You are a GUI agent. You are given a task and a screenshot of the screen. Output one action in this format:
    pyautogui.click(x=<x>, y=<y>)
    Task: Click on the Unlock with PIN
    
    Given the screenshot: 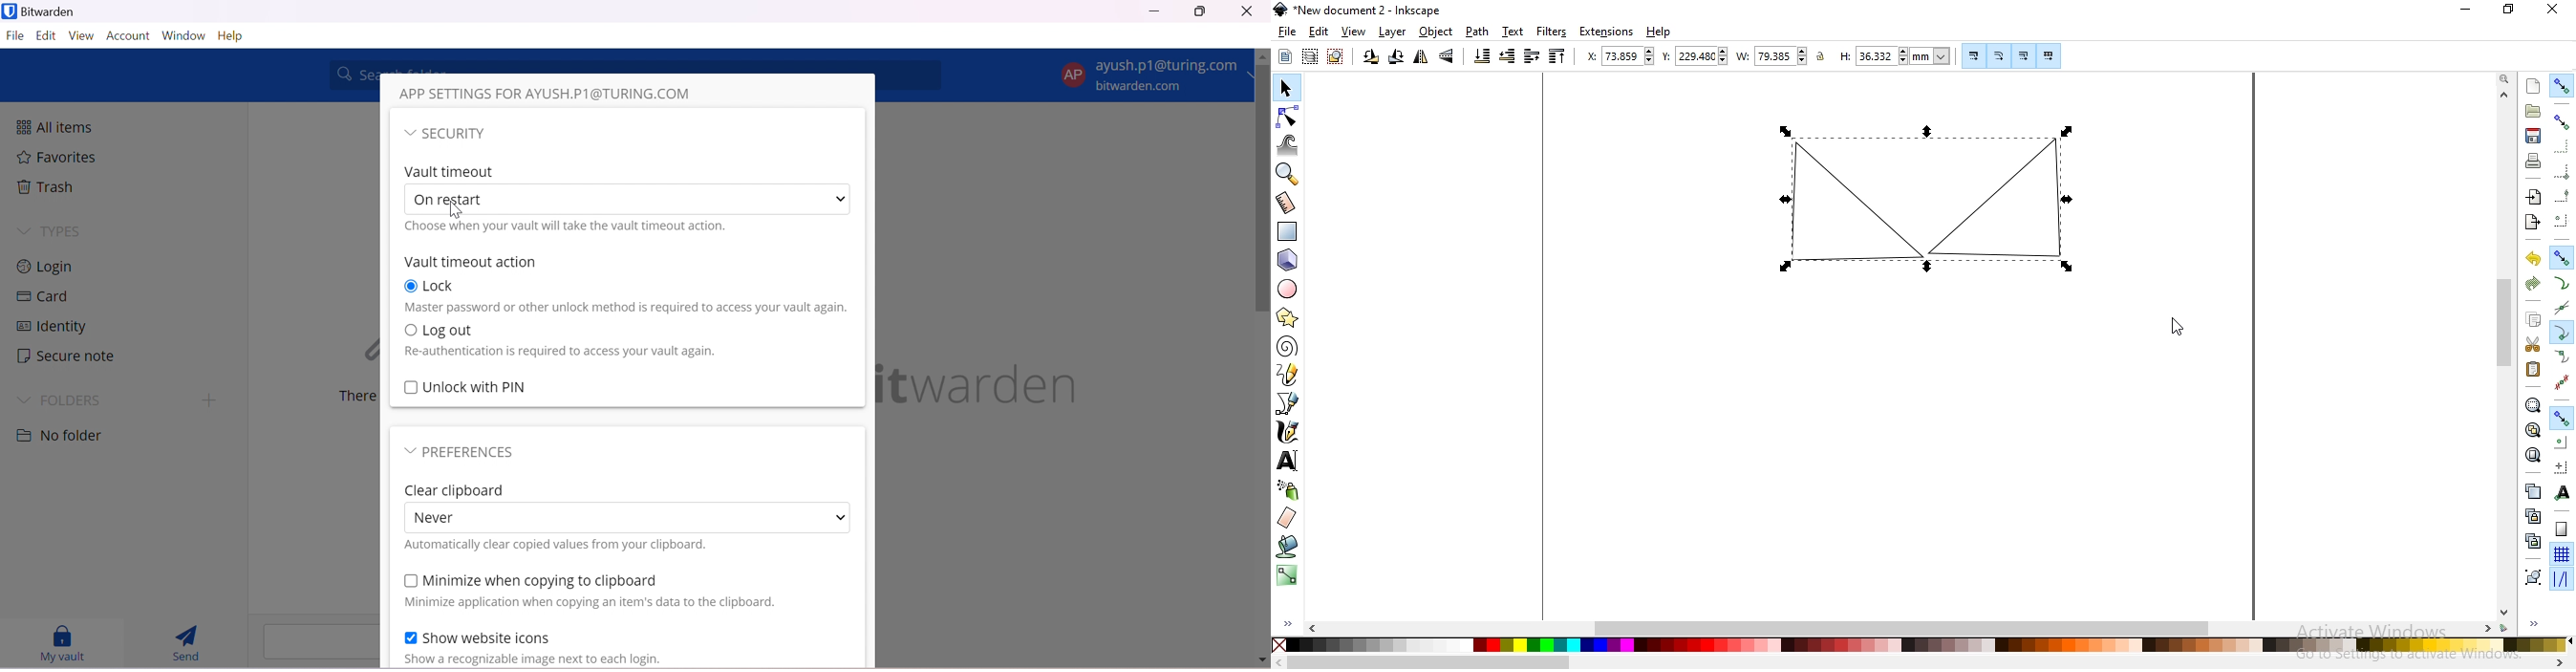 What is the action you would take?
    pyautogui.click(x=477, y=386)
    